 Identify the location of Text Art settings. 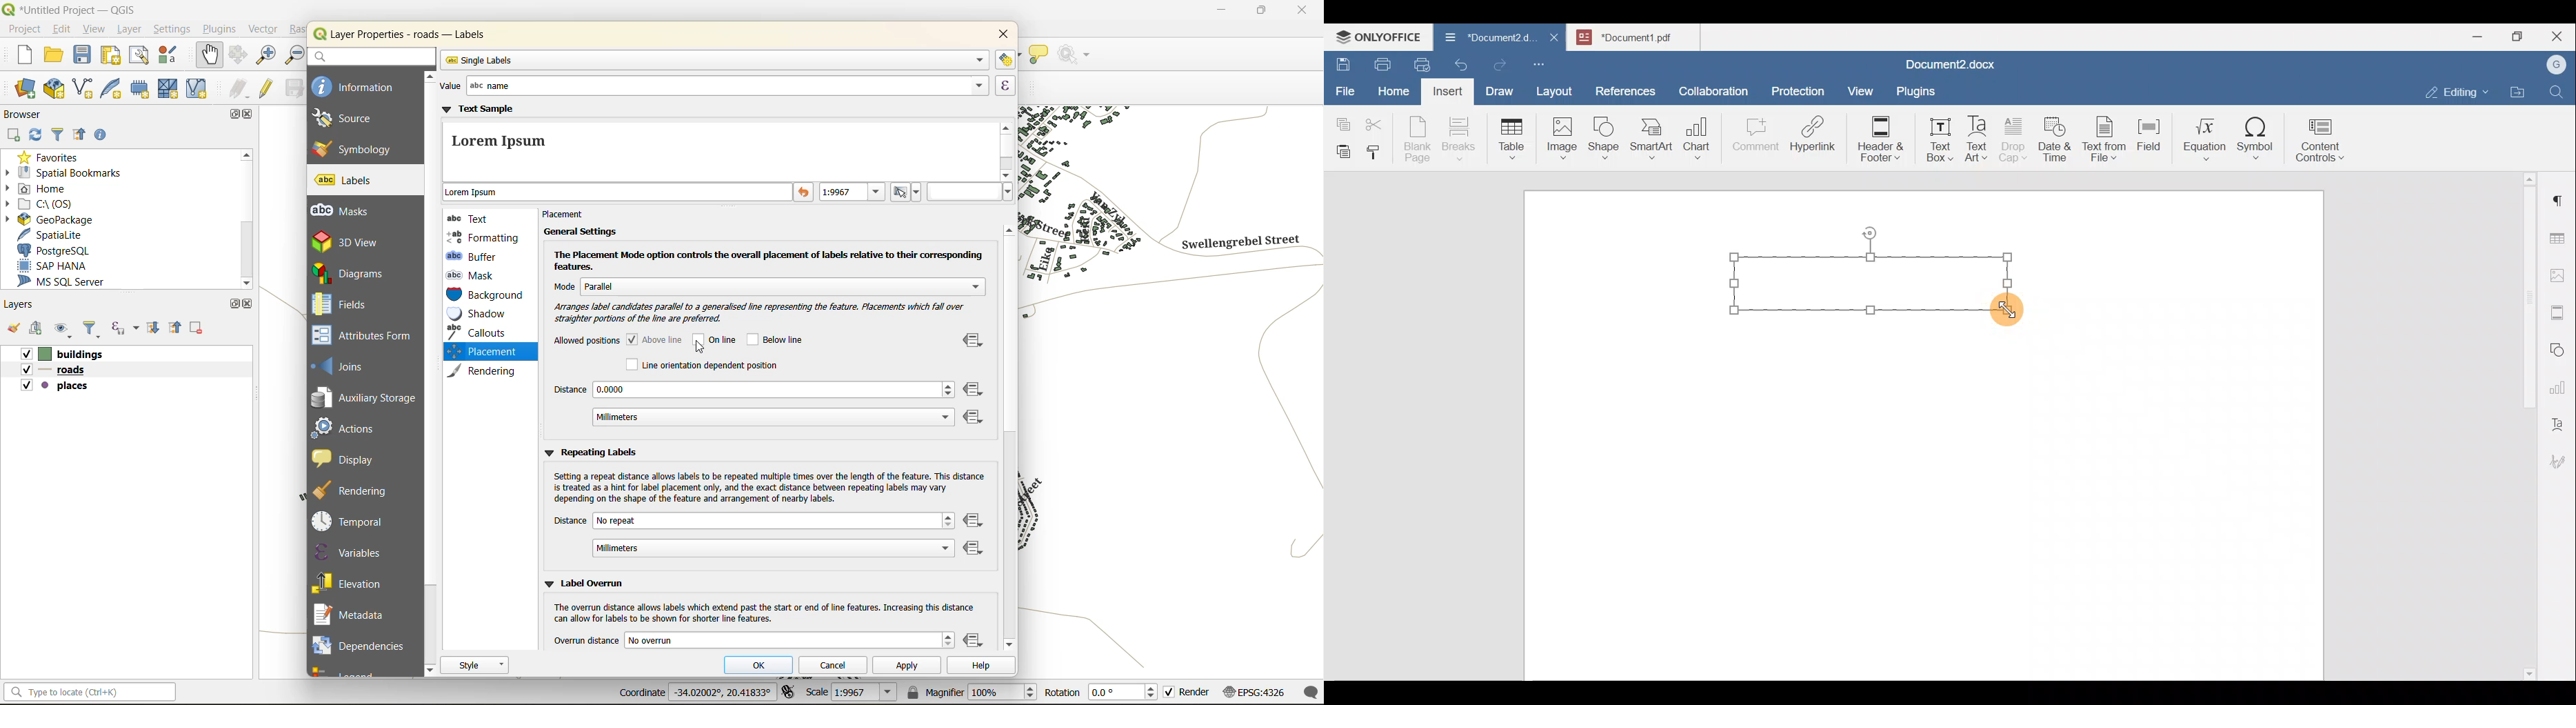
(2560, 419).